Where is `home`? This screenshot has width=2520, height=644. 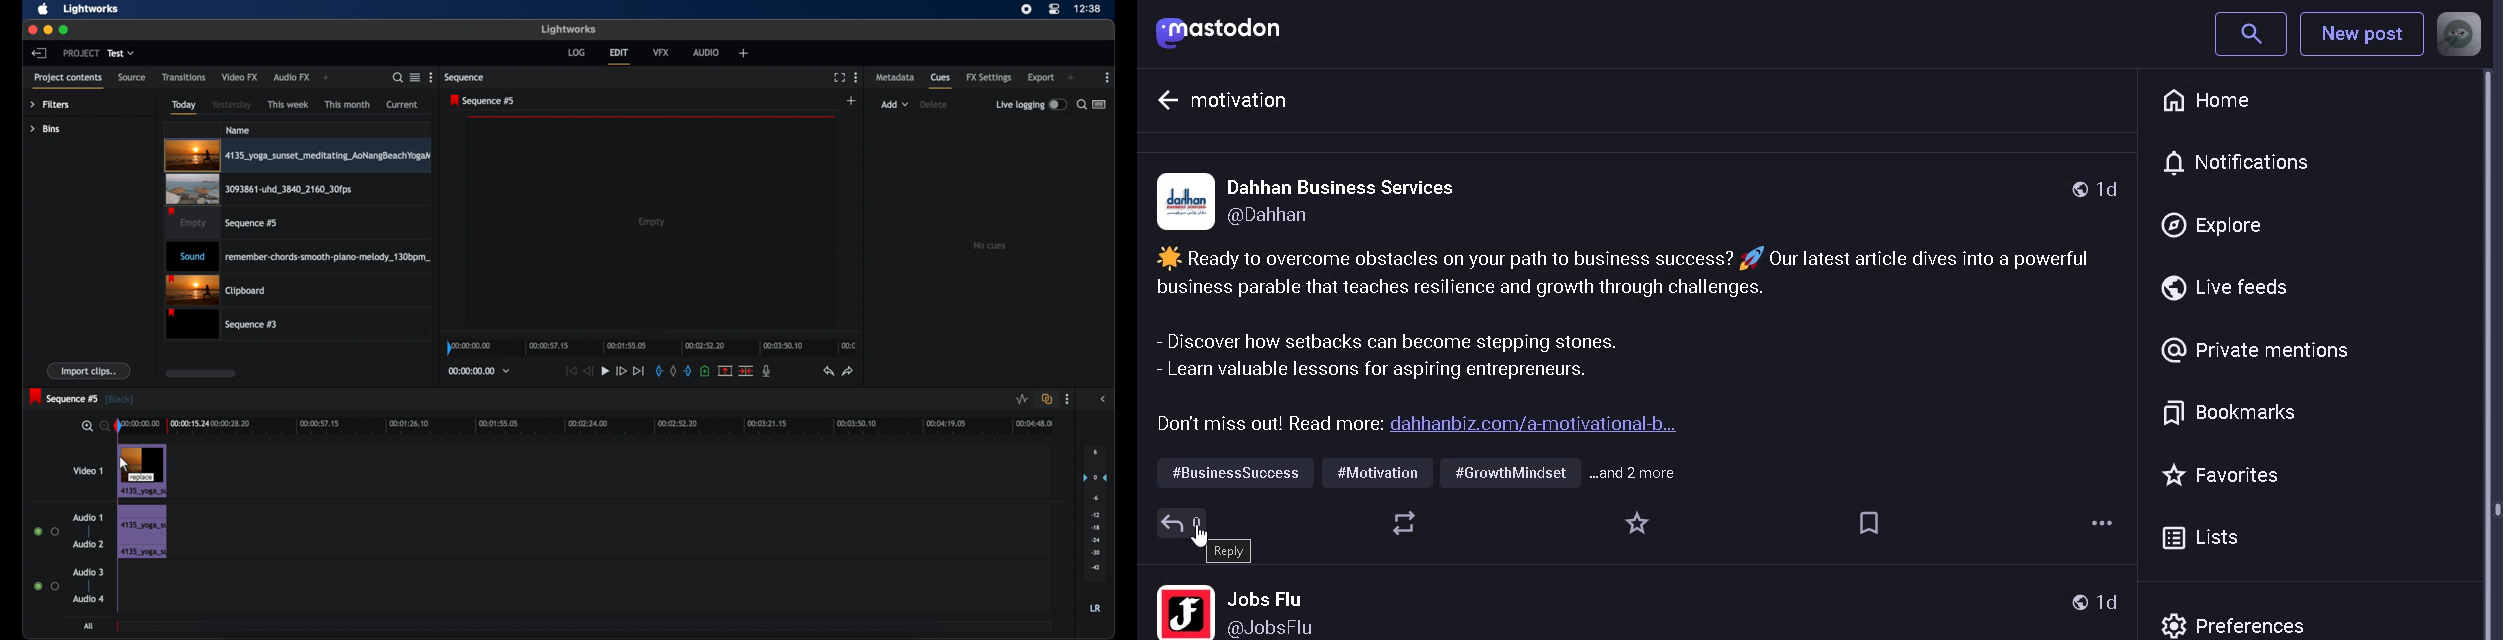
home is located at coordinates (2213, 101).